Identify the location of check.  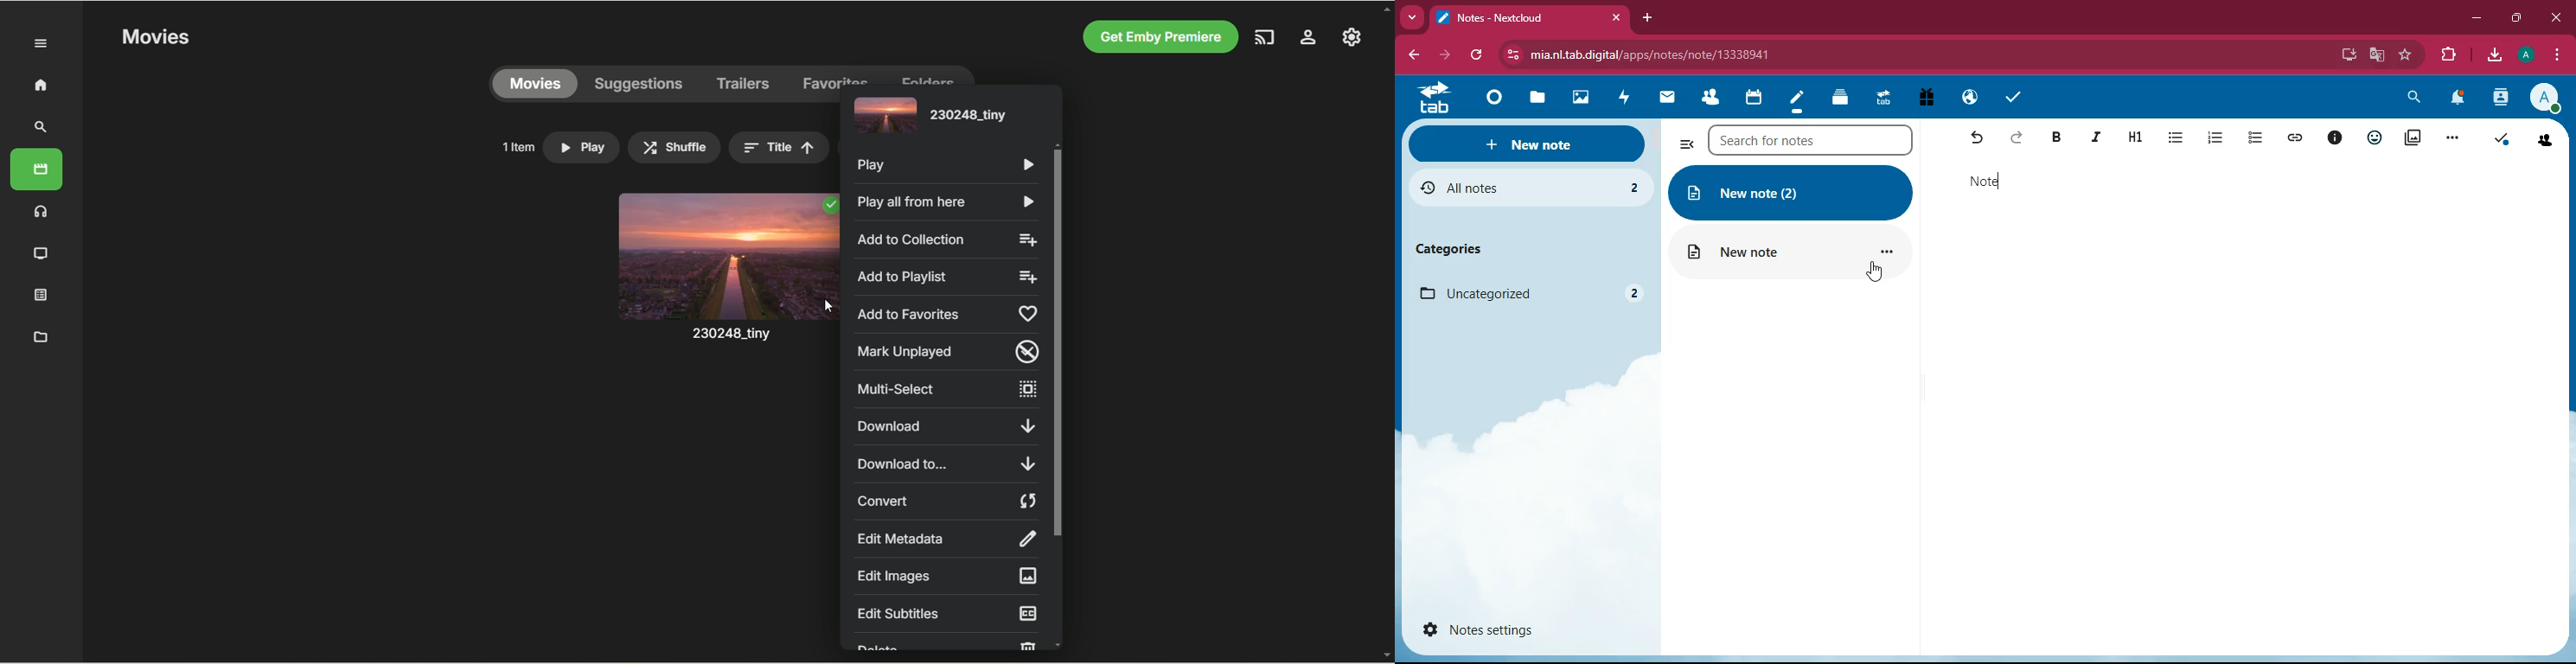
(2011, 96).